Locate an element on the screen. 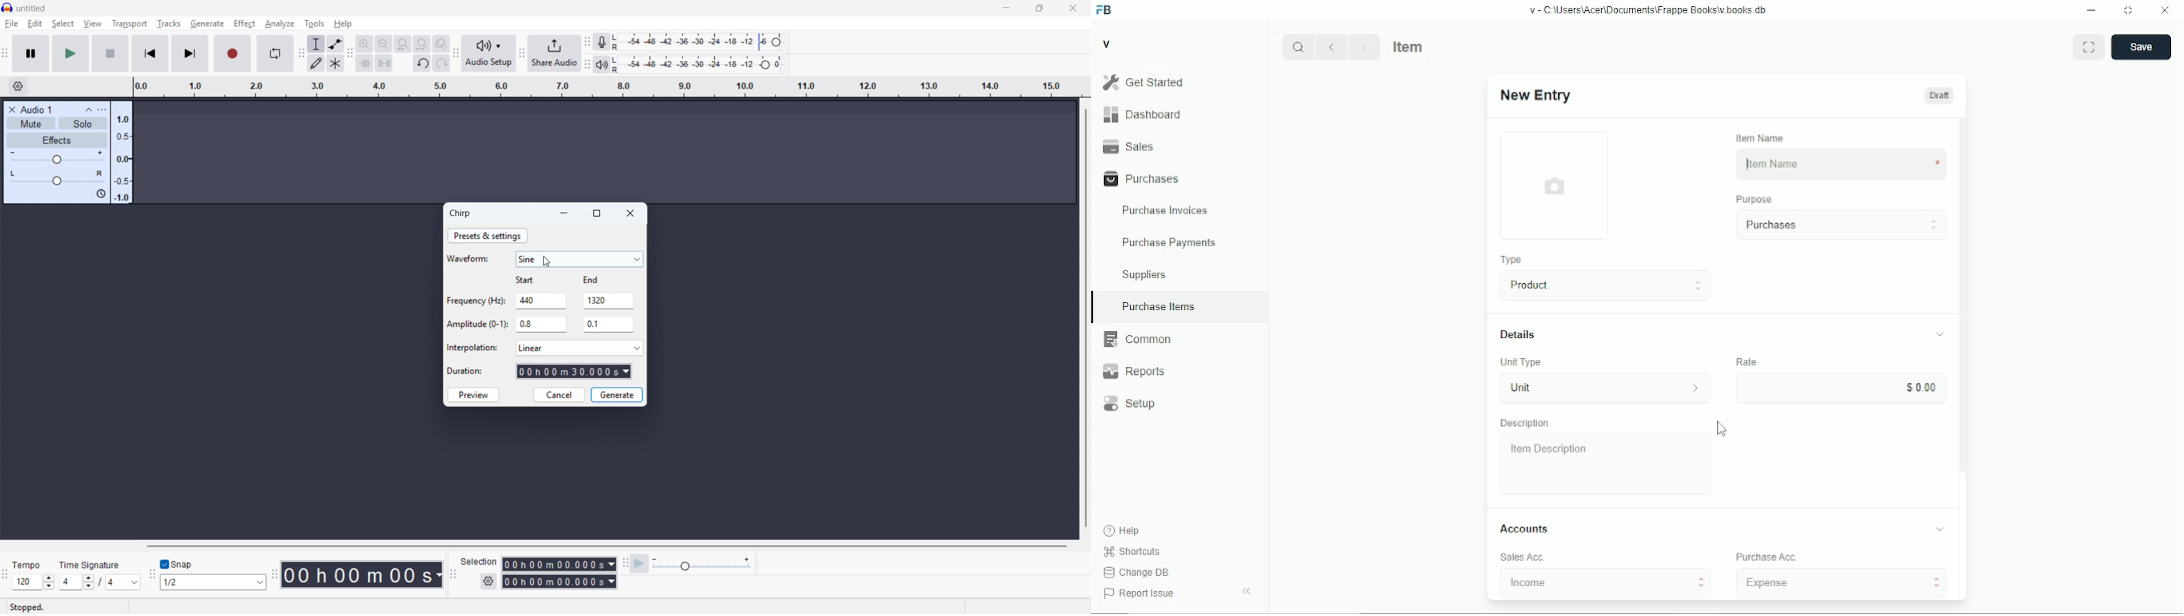 This screenshot has width=2184, height=616. purchase items is located at coordinates (1158, 307).